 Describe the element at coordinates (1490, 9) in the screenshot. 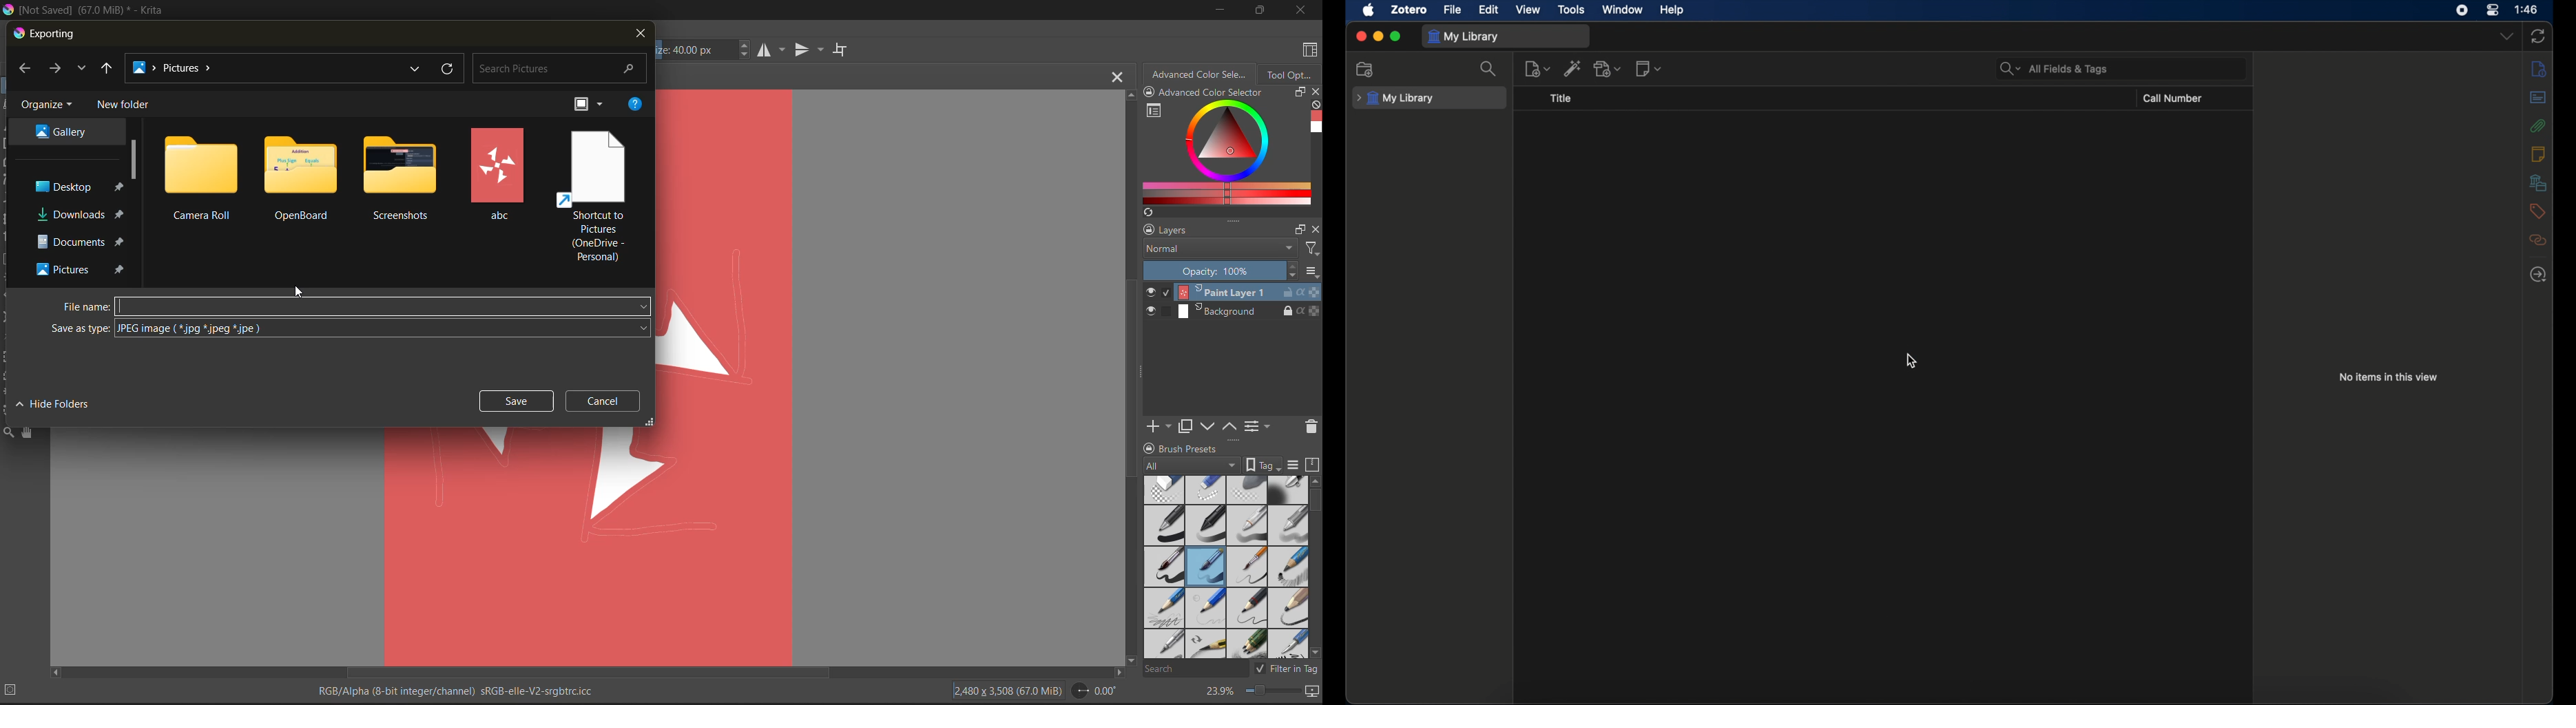

I see `edit` at that location.